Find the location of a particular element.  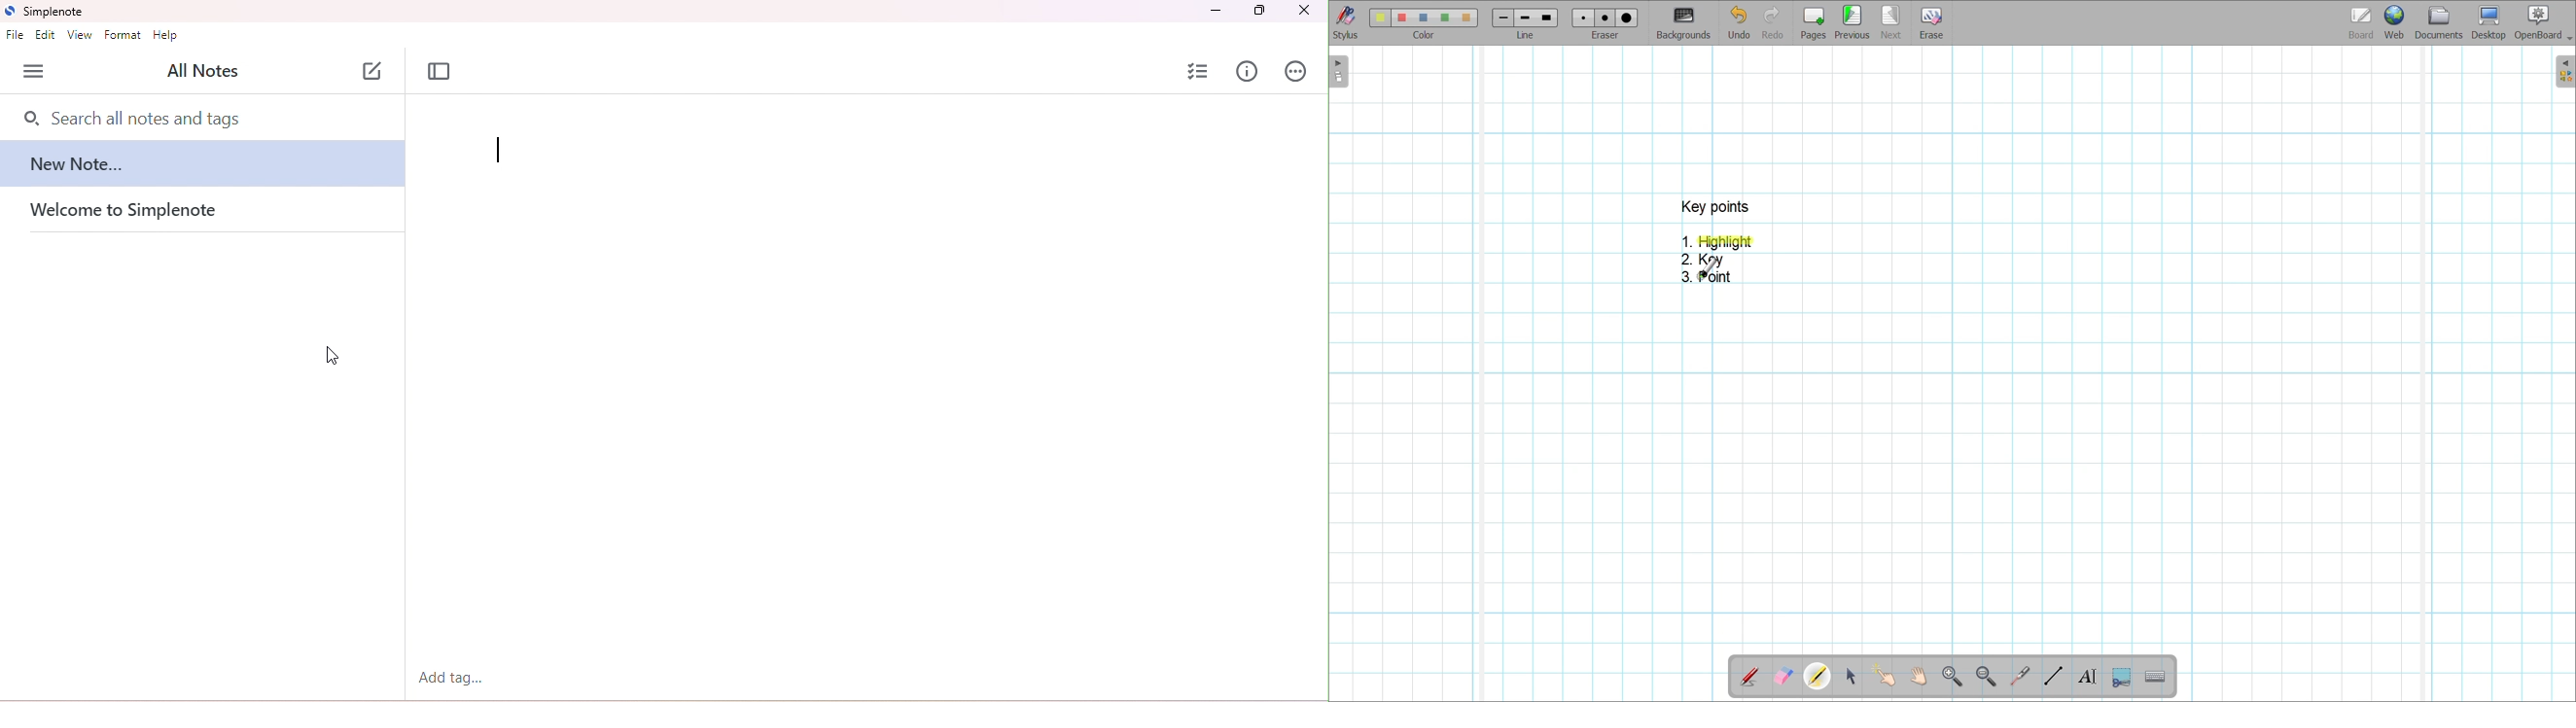

Draw lines is located at coordinates (2053, 676).